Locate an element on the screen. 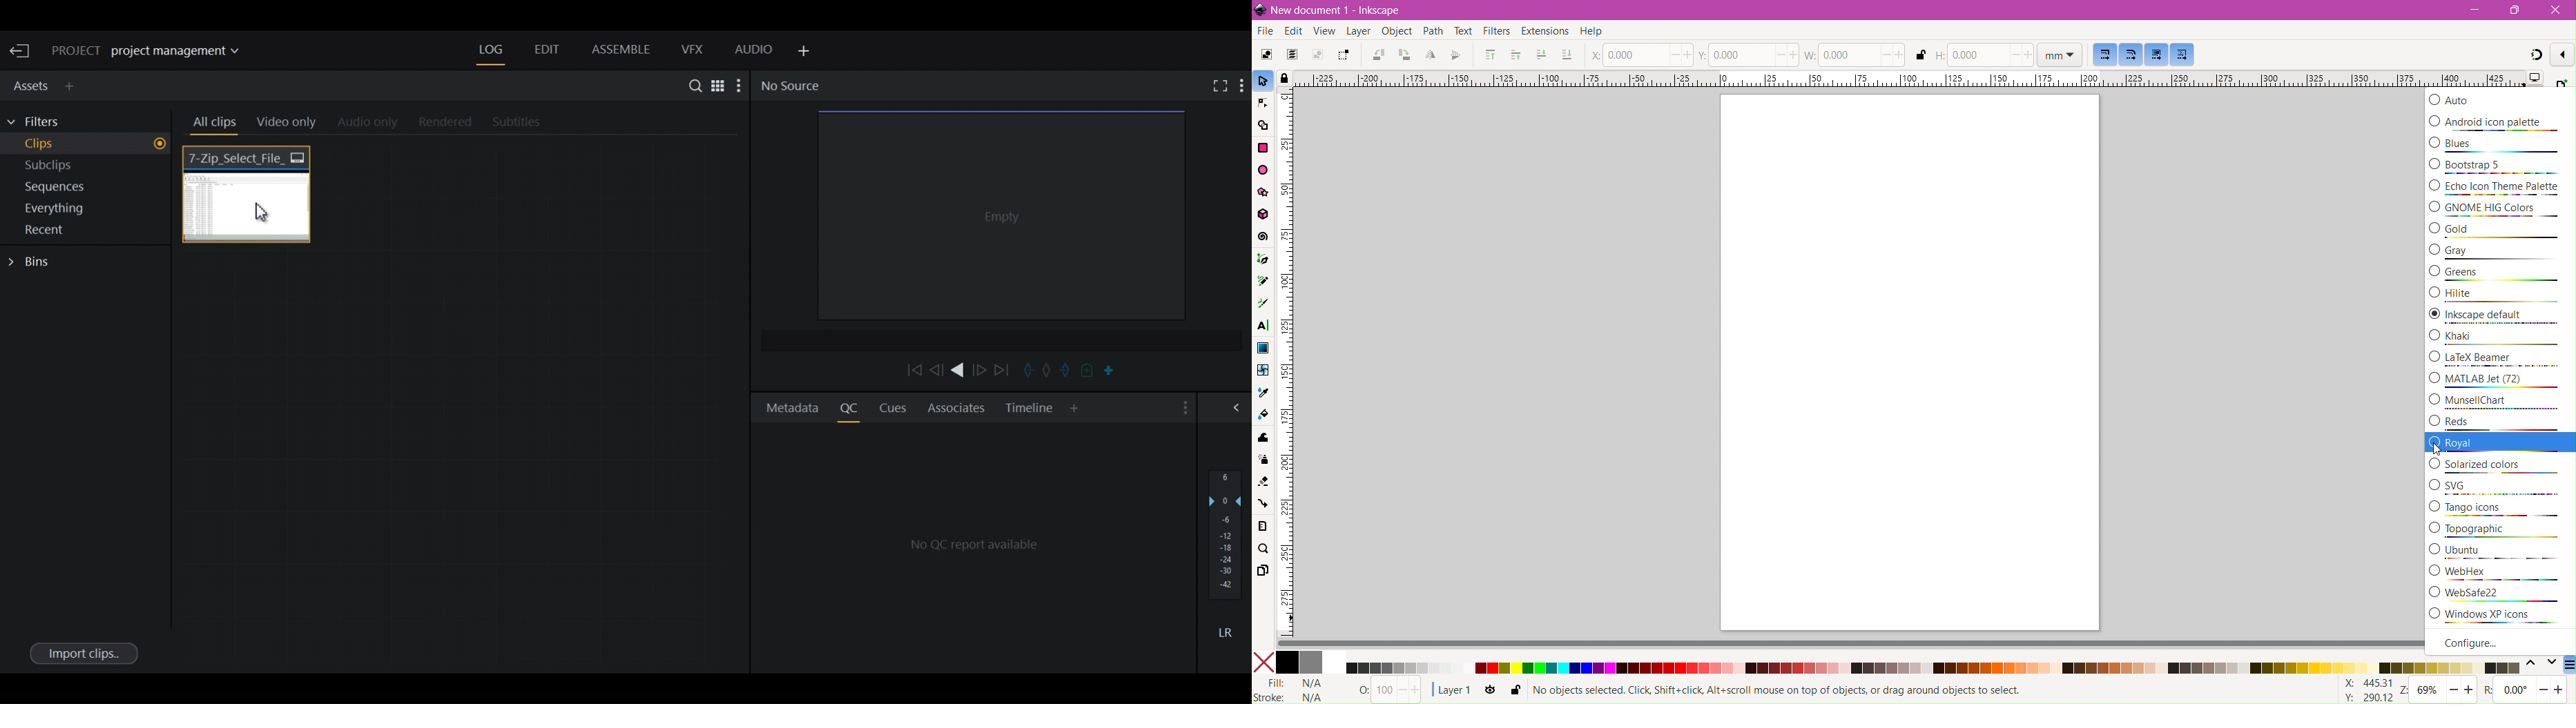  GNOME HIG Colors is located at coordinates (2501, 210).